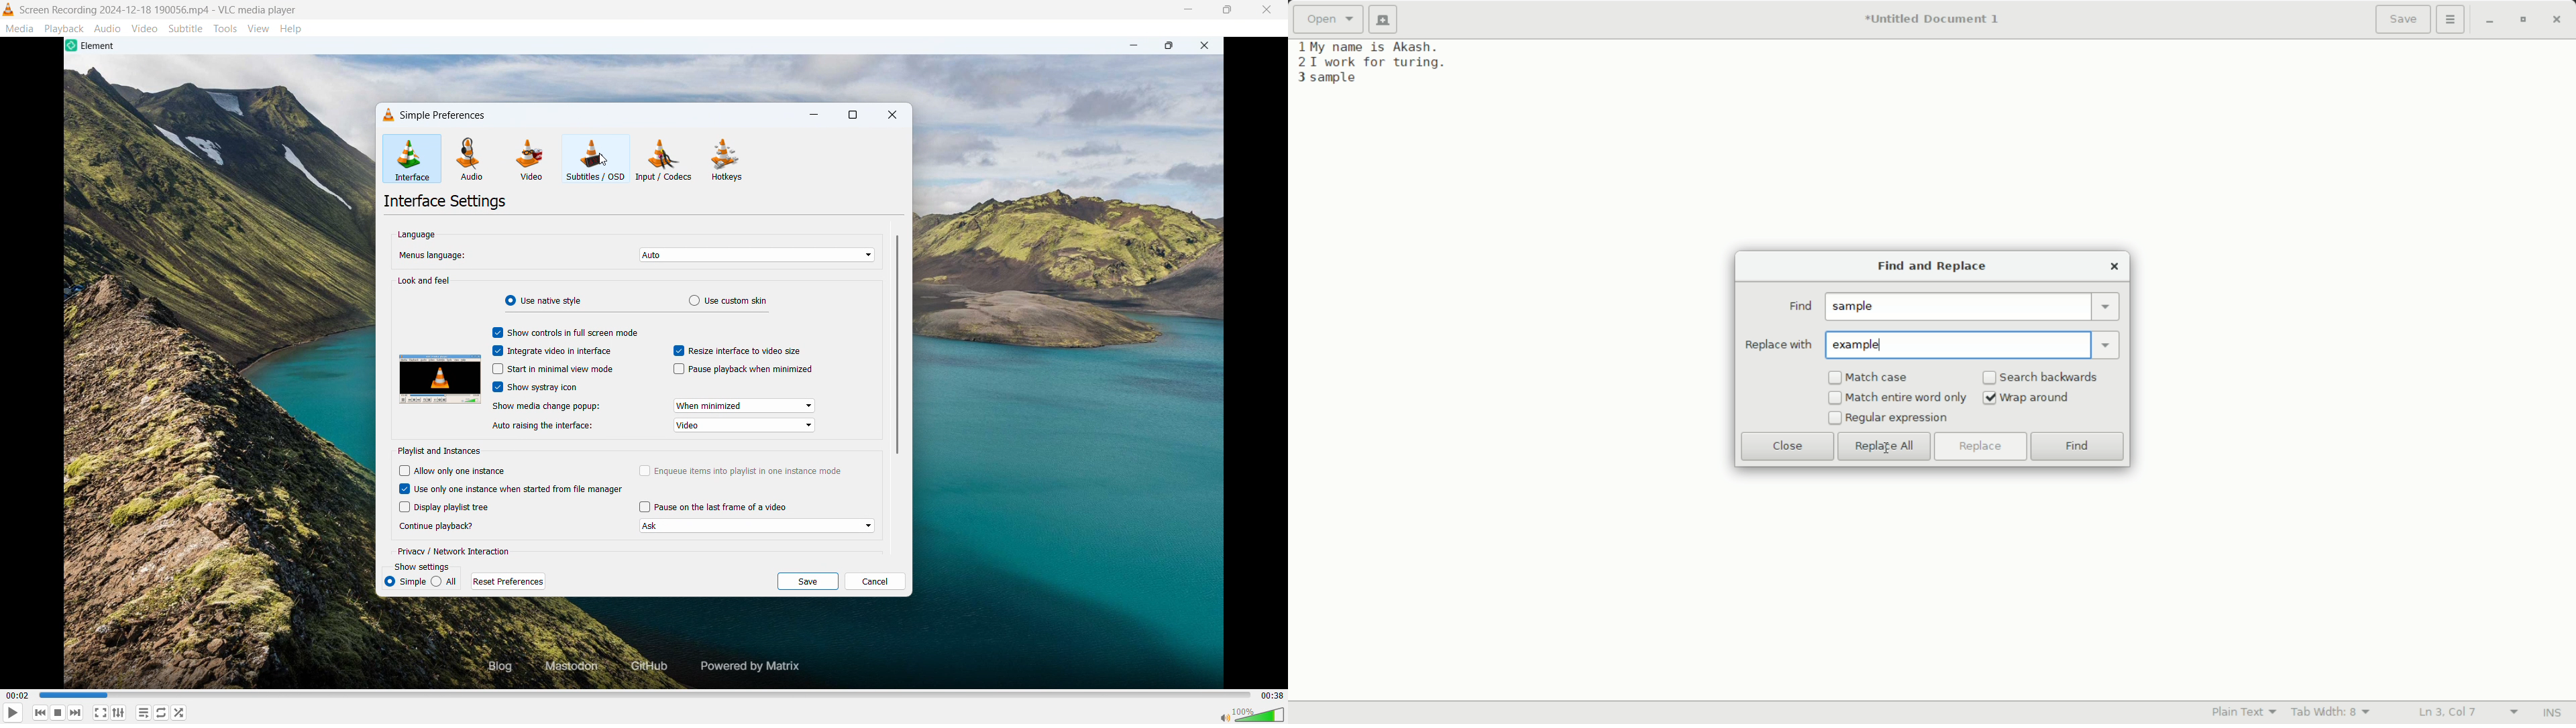  Describe the element at coordinates (564, 332) in the screenshot. I see `show controls in full screen mode` at that location.